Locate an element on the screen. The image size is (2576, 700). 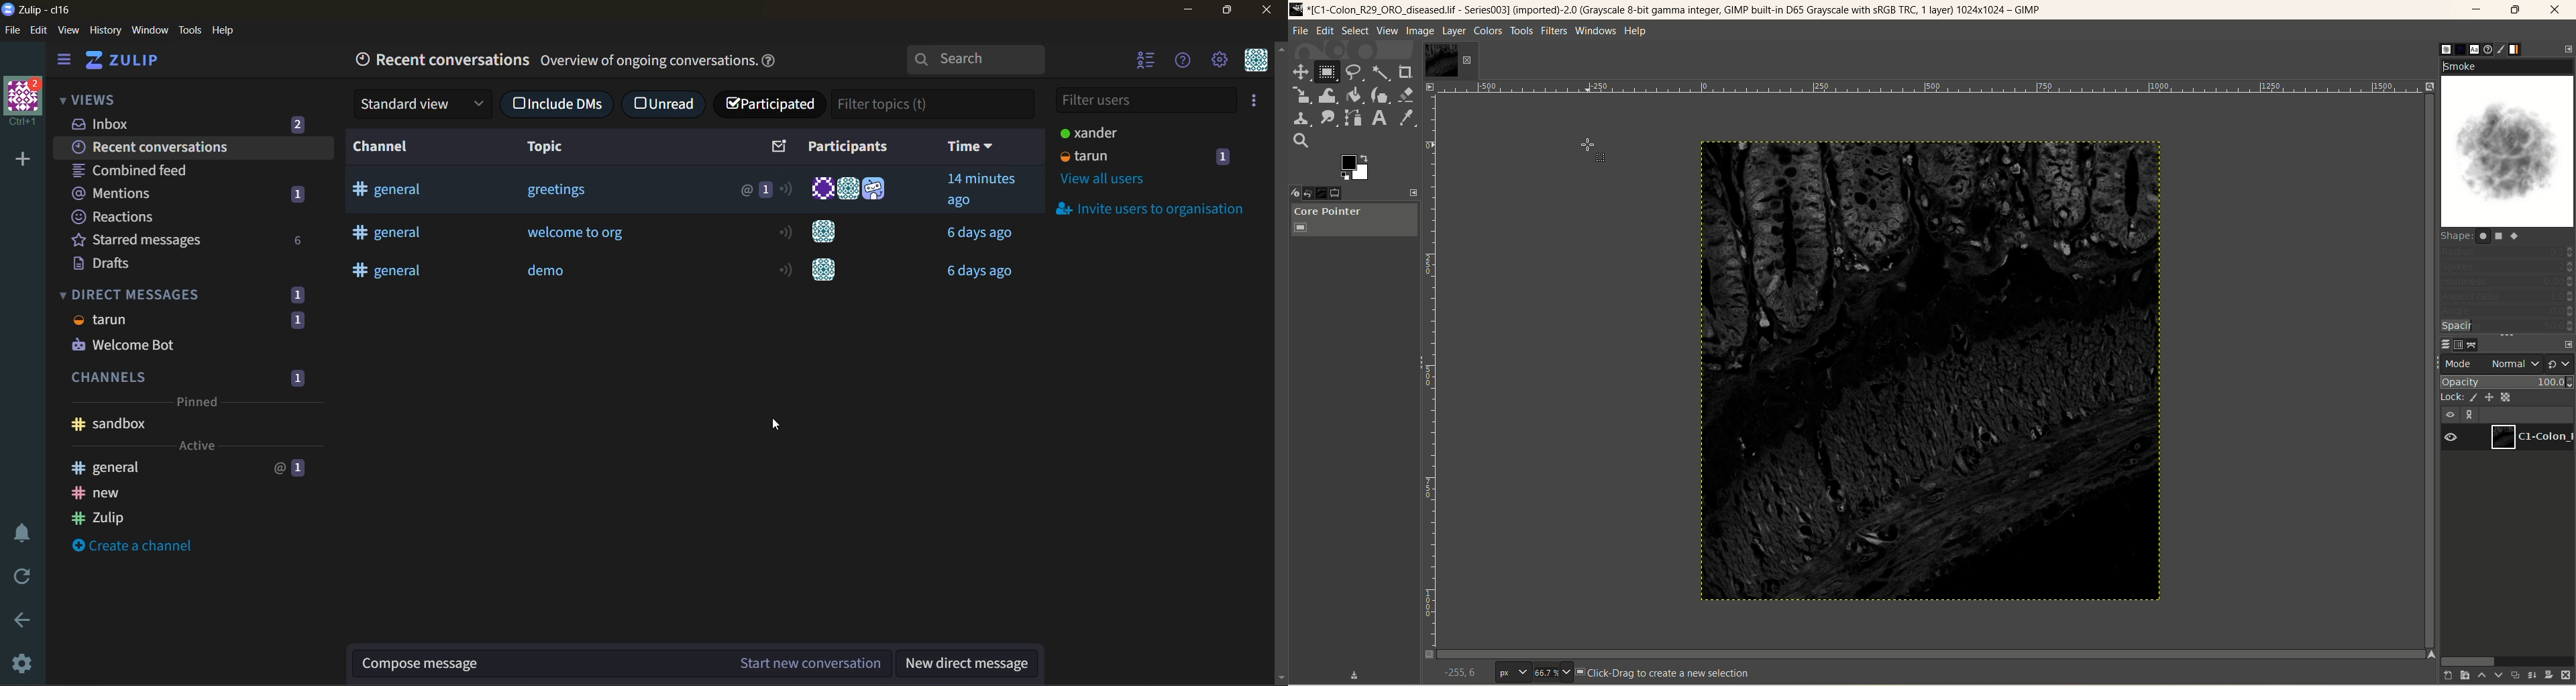
general is located at coordinates (395, 238).